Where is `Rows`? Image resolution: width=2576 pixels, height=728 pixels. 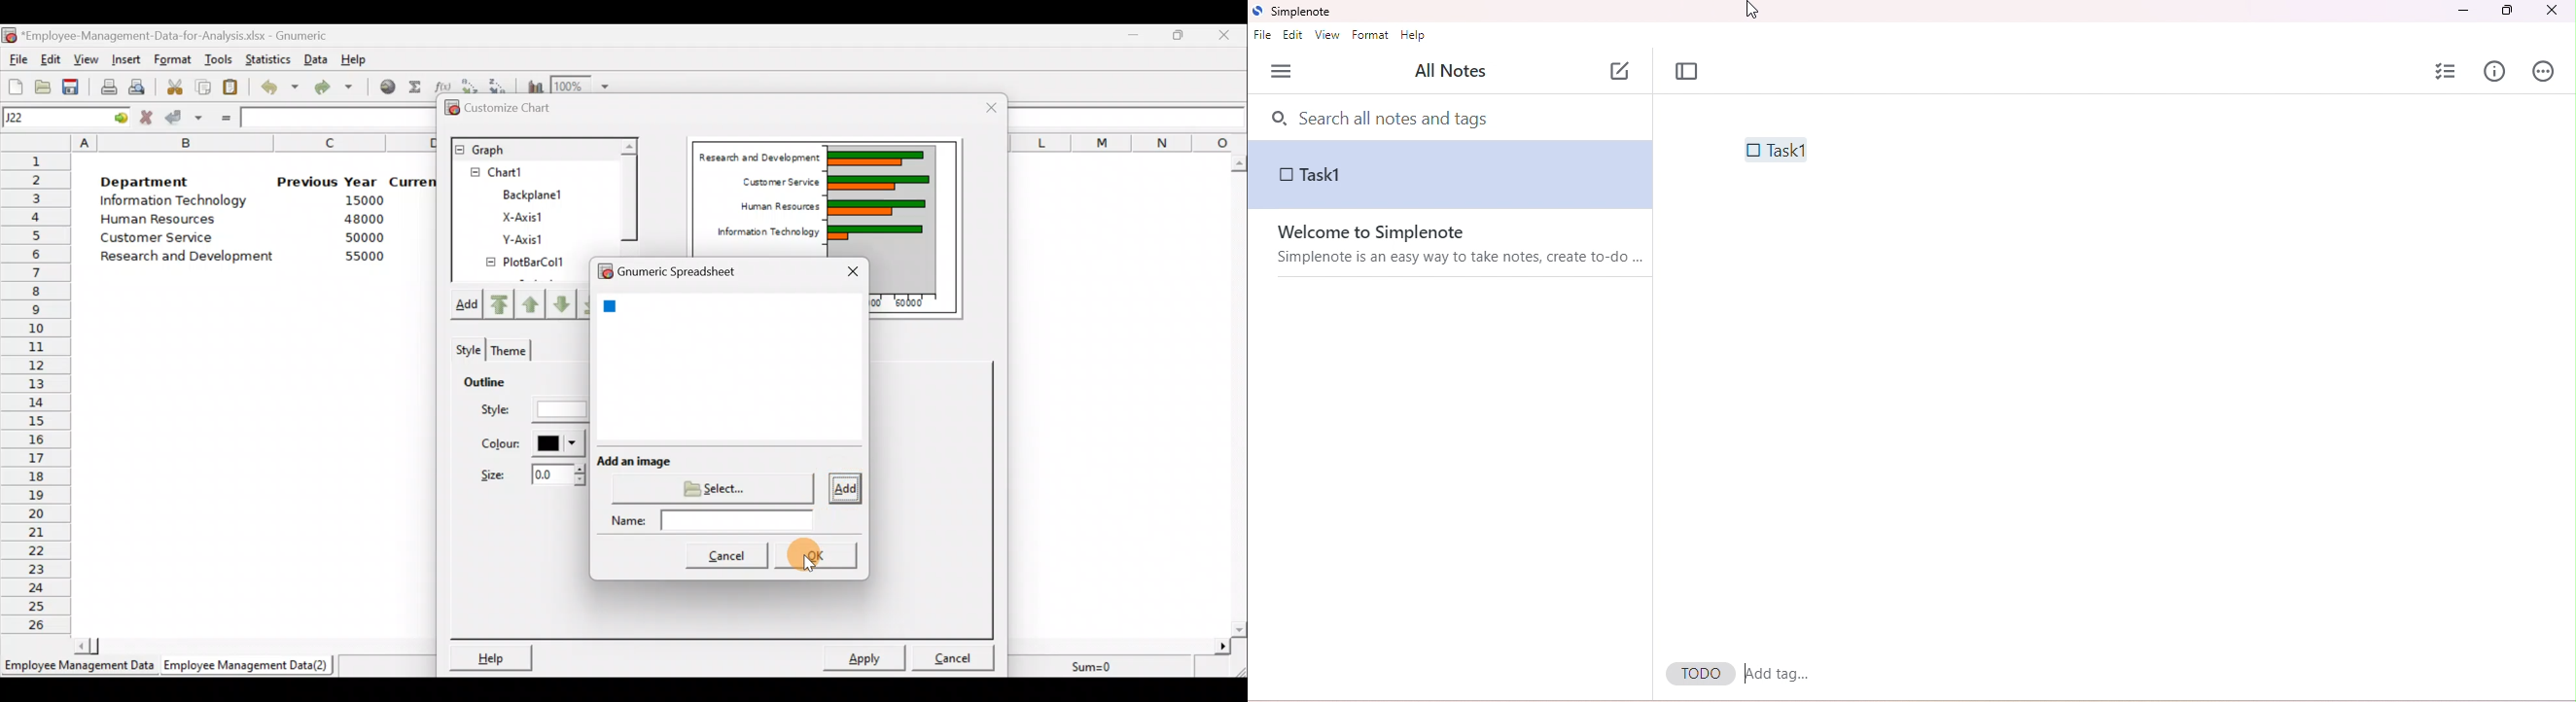
Rows is located at coordinates (36, 394).